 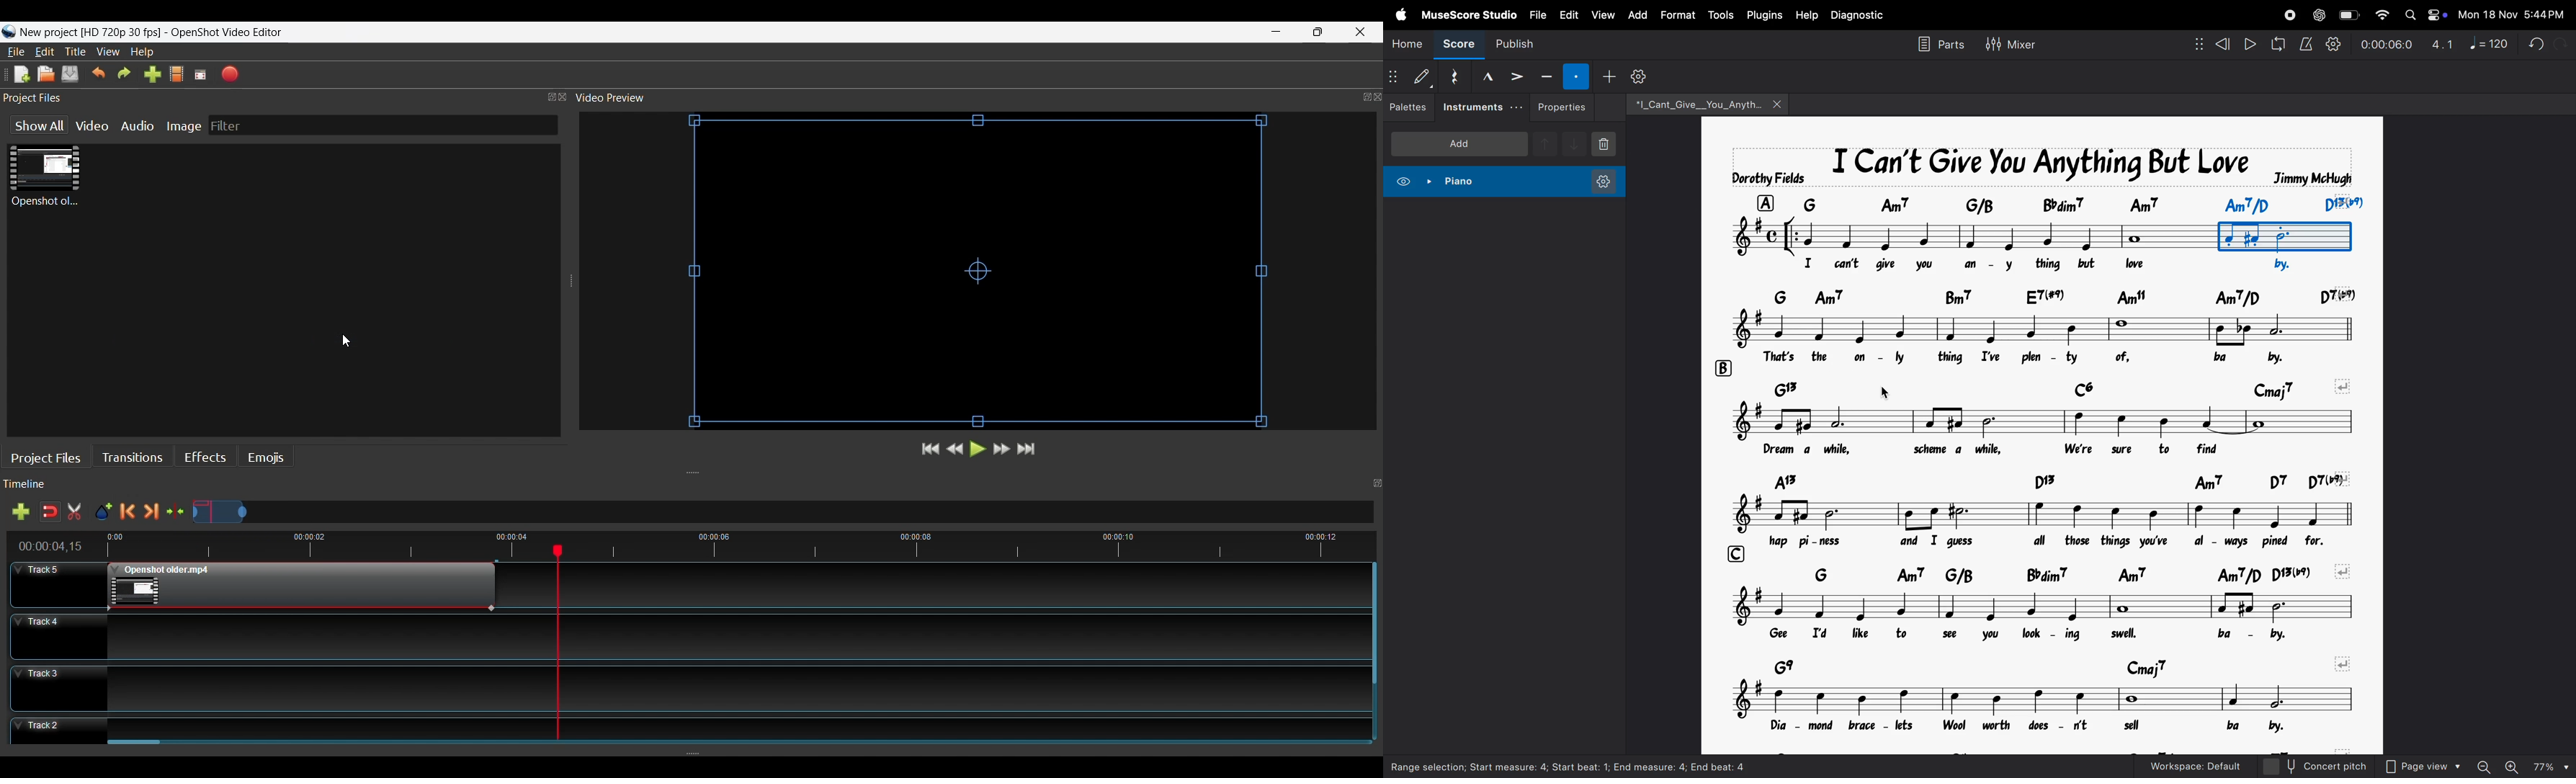 What do you see at coordinates (2213, 44) in the screenshot?
I see `rewind` at bounding box center [2213, 44].